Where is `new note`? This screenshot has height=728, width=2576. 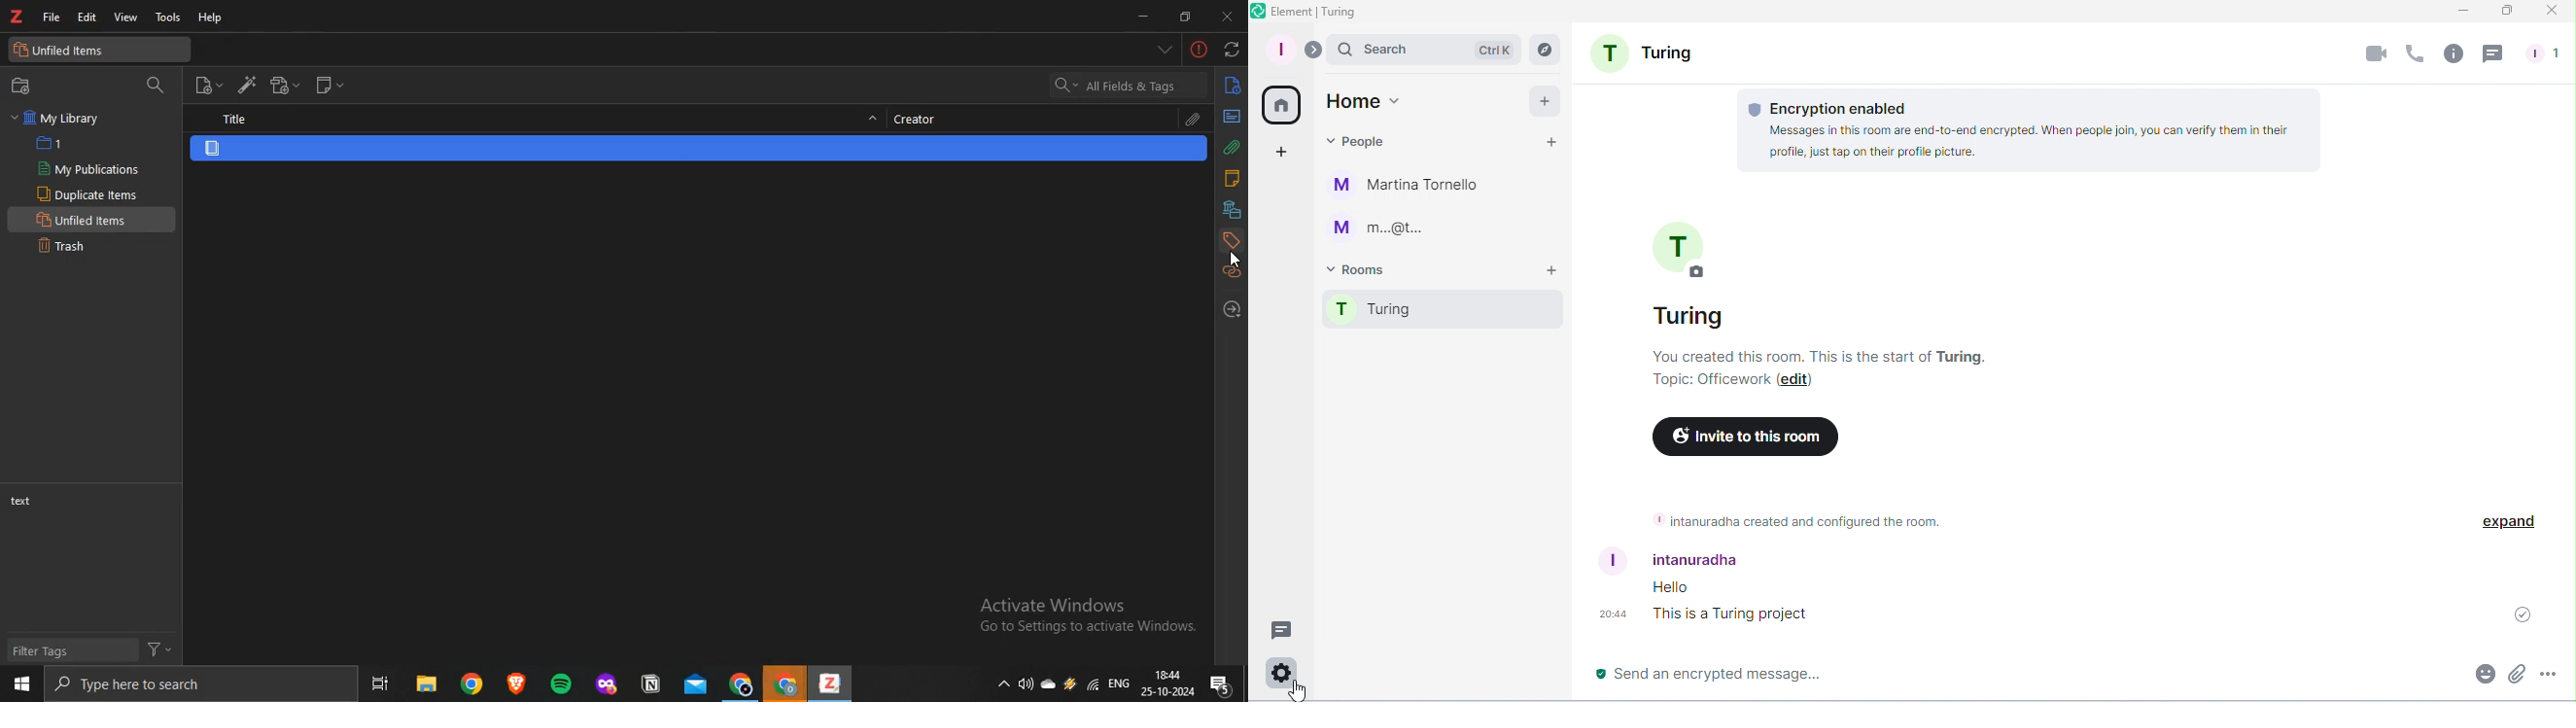 new note is located at coordinates (334, 85).